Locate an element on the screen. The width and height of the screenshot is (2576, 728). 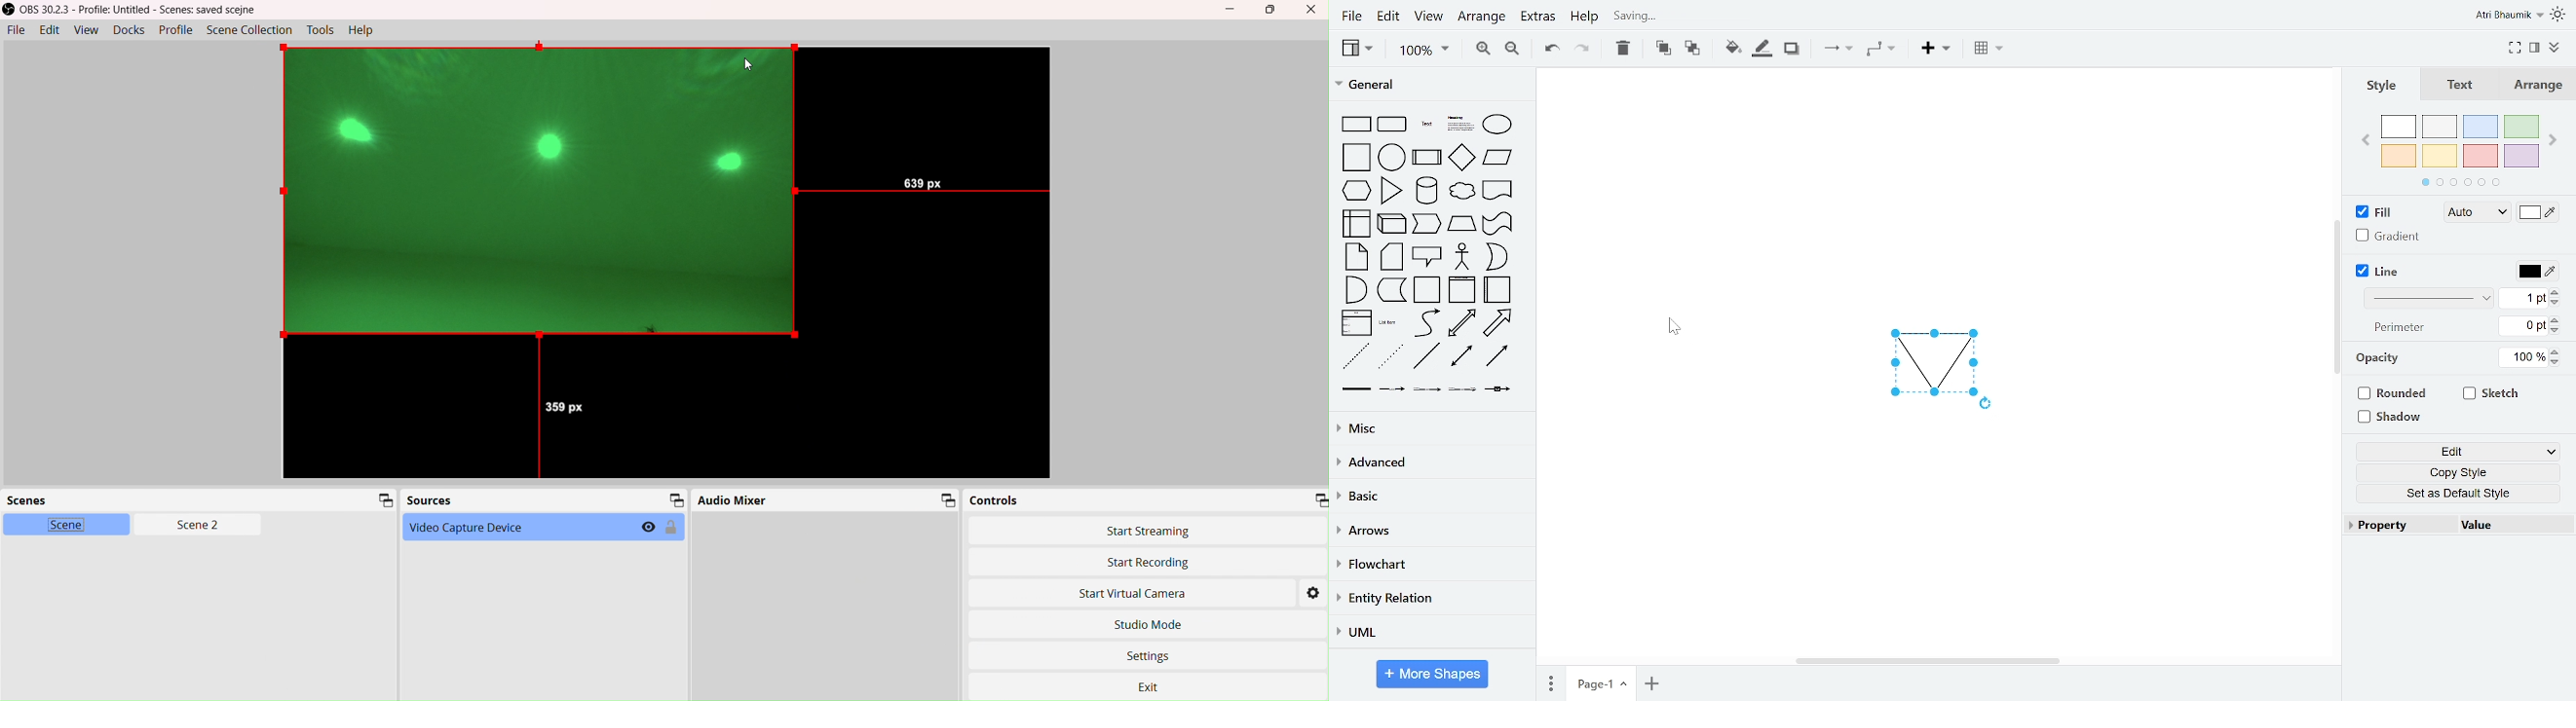
horizontal storage is located at coordinates (1498, 290).